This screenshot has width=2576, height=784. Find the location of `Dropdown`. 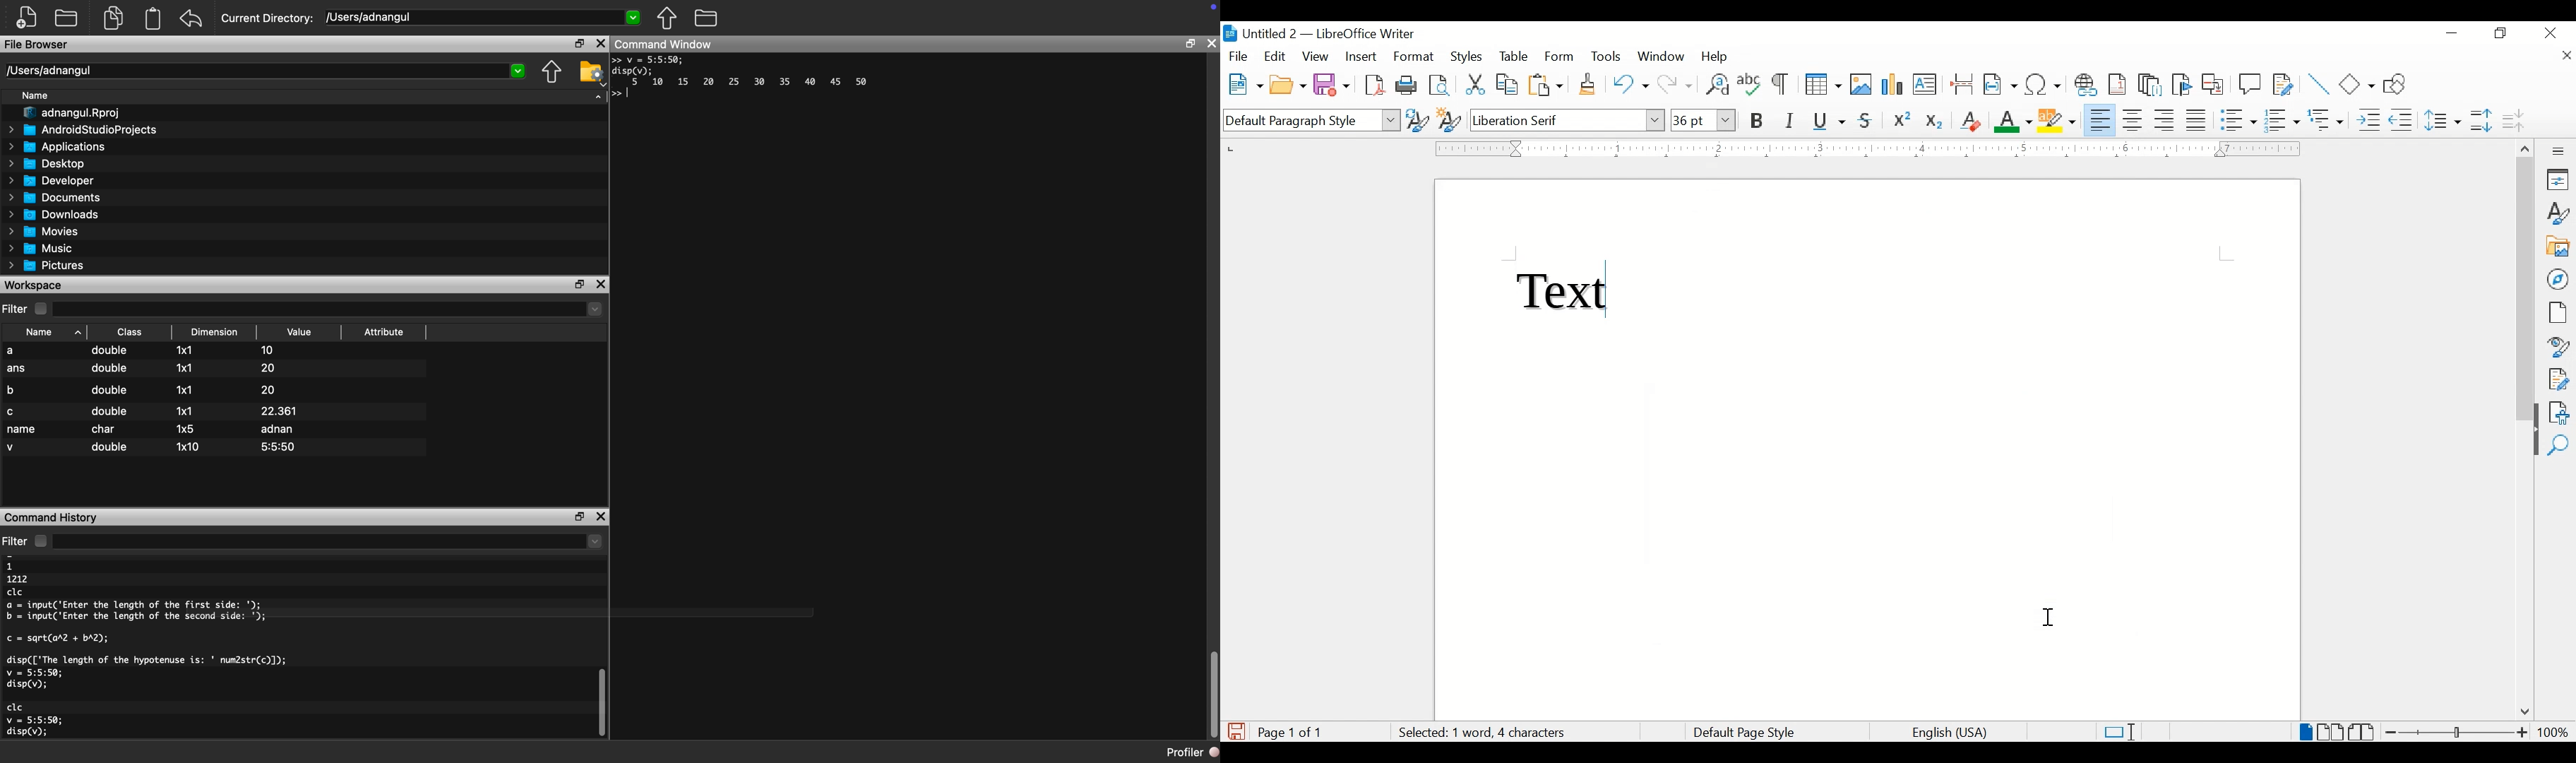

Dropdown is located at coordinates (518, 71).